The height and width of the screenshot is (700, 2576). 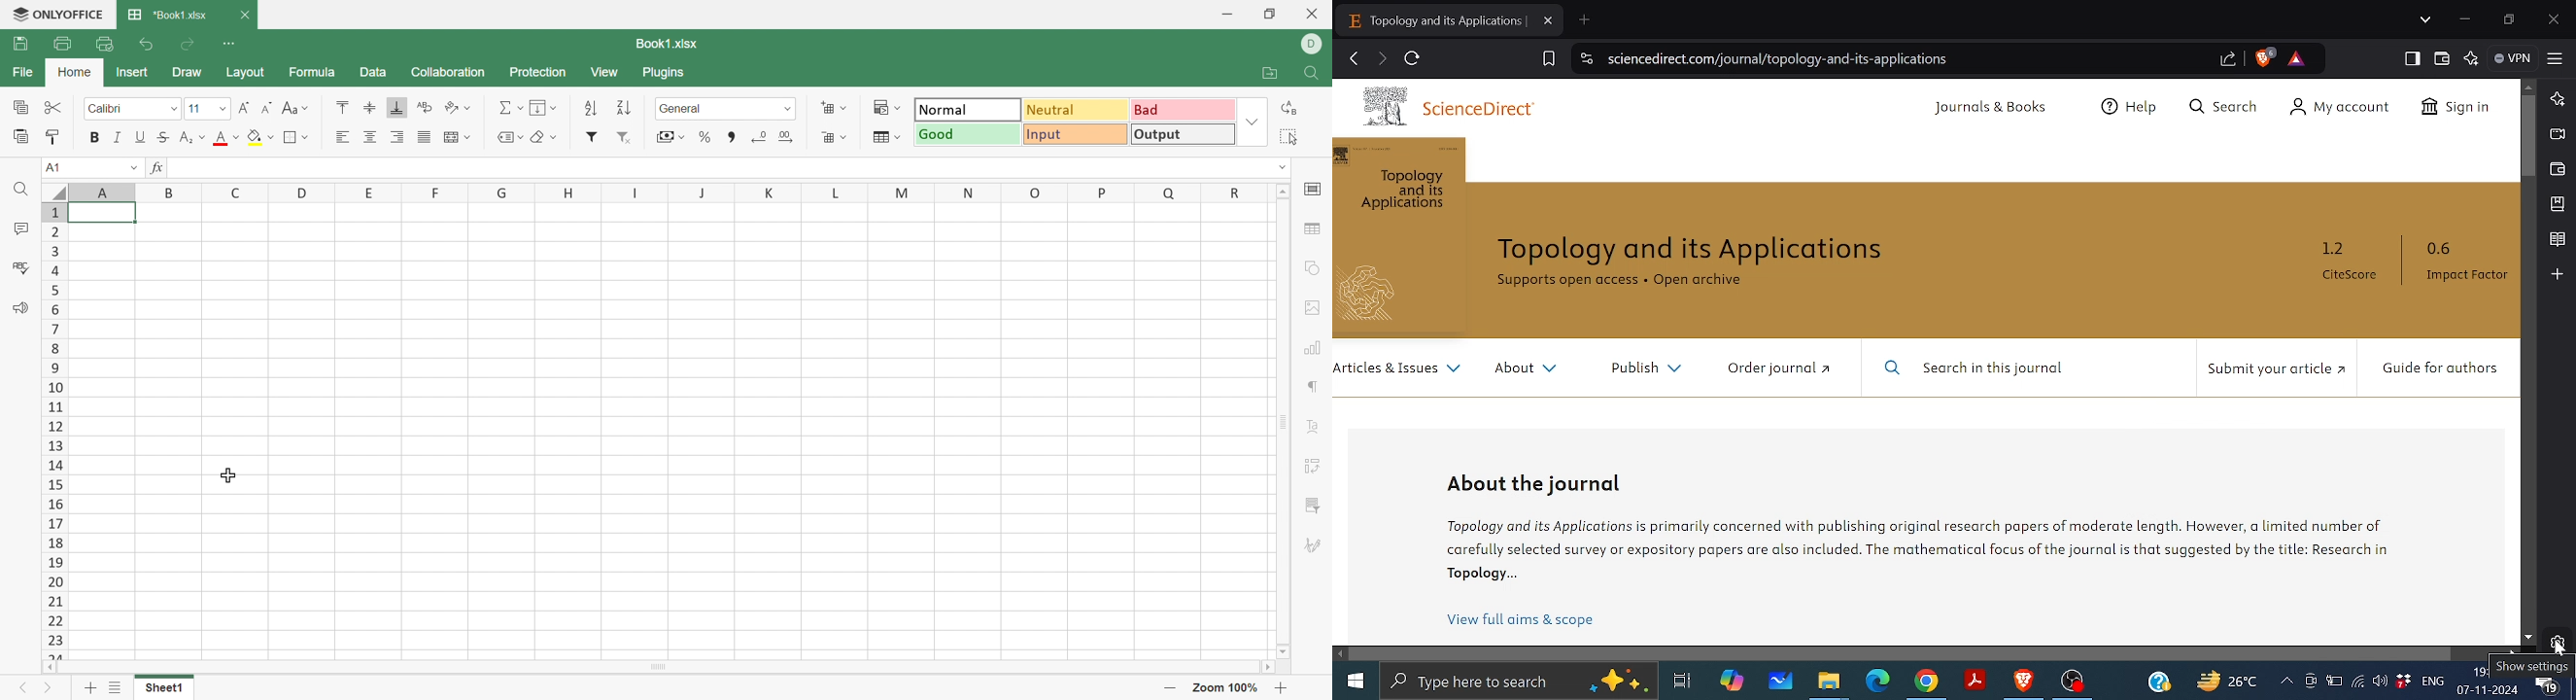 What do you see at coordinates (827, 138) in the screenshot?
I see `Remove cells` at bounding box center [827, 138].